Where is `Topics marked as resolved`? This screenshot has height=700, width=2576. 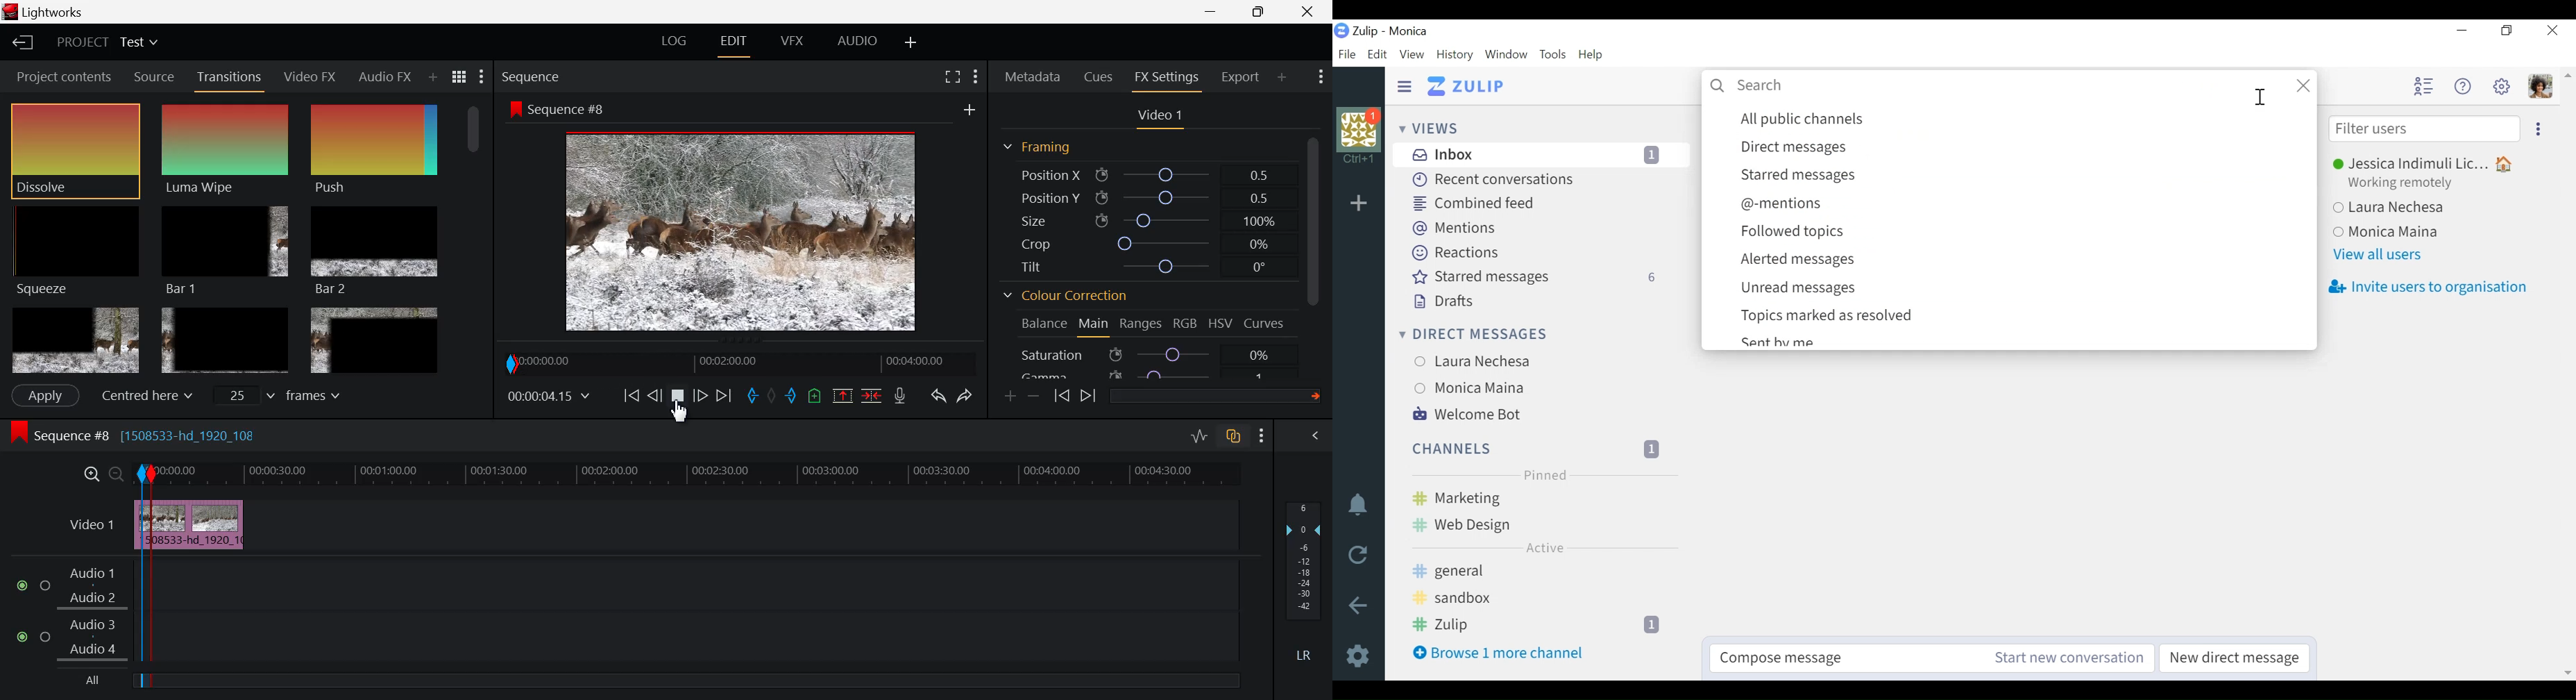 Topics marked as resolved is located at coordinates (2018, 315).